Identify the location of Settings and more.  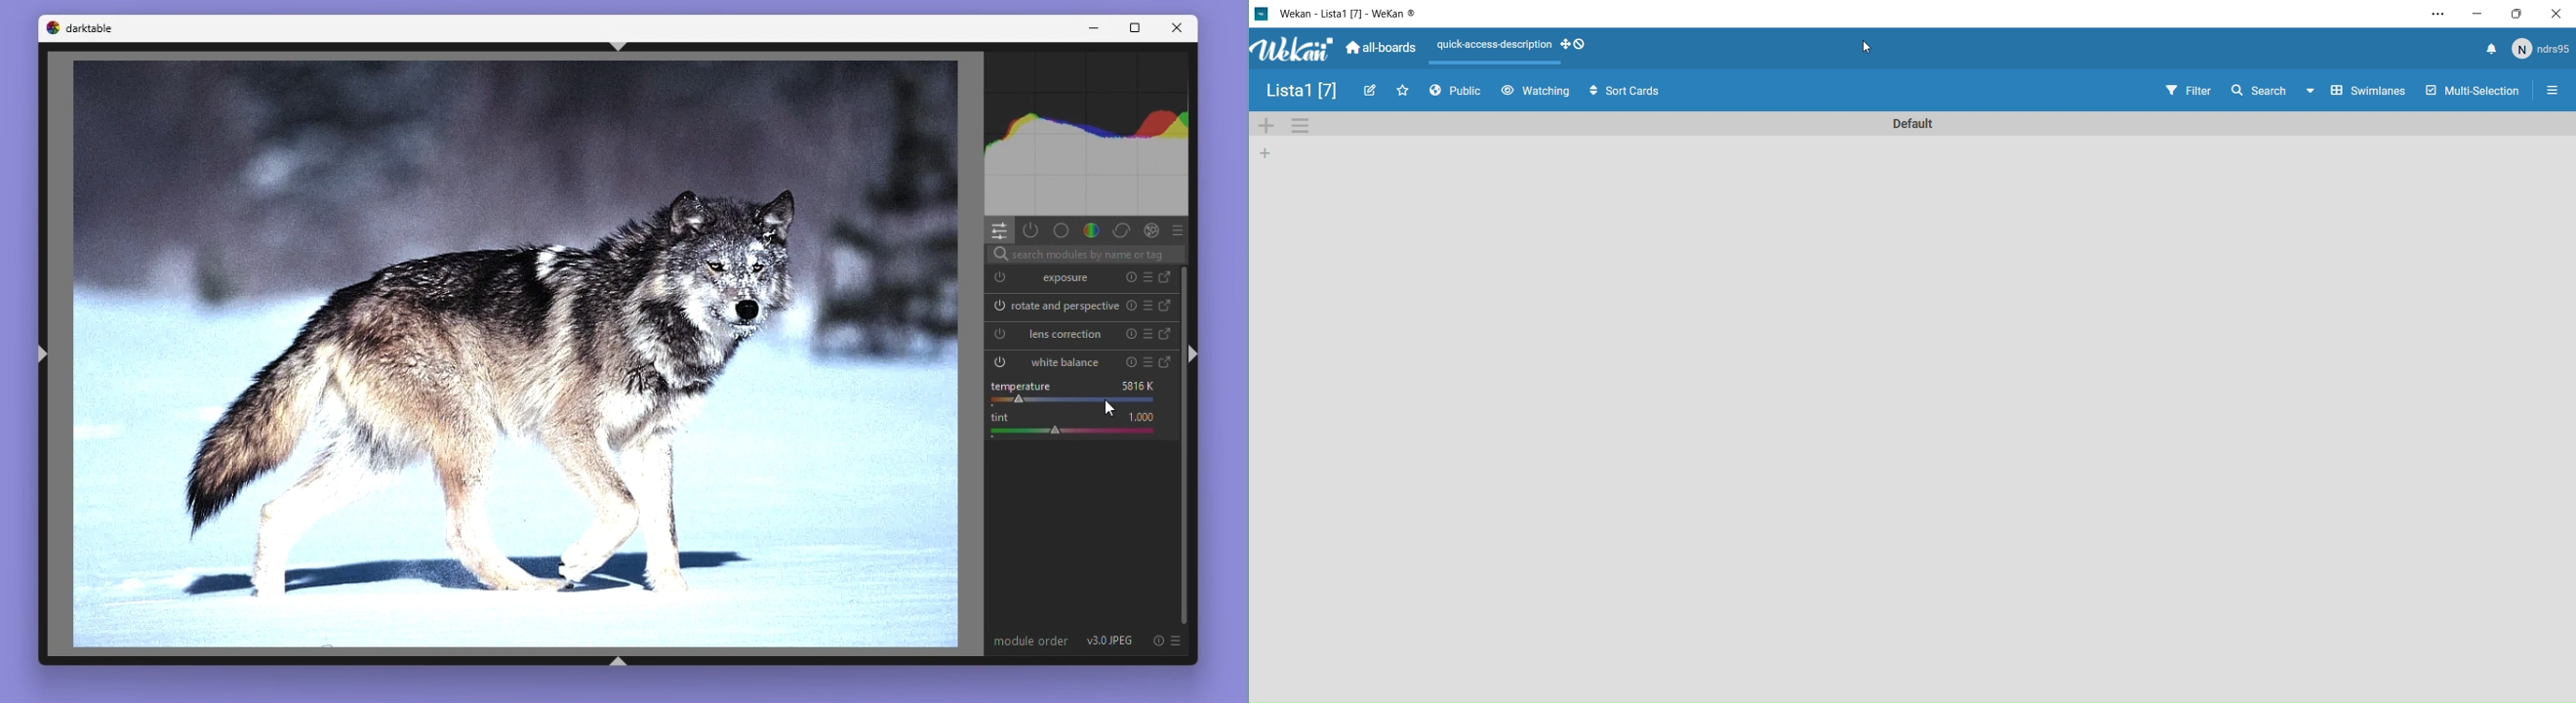
(2428, 15).